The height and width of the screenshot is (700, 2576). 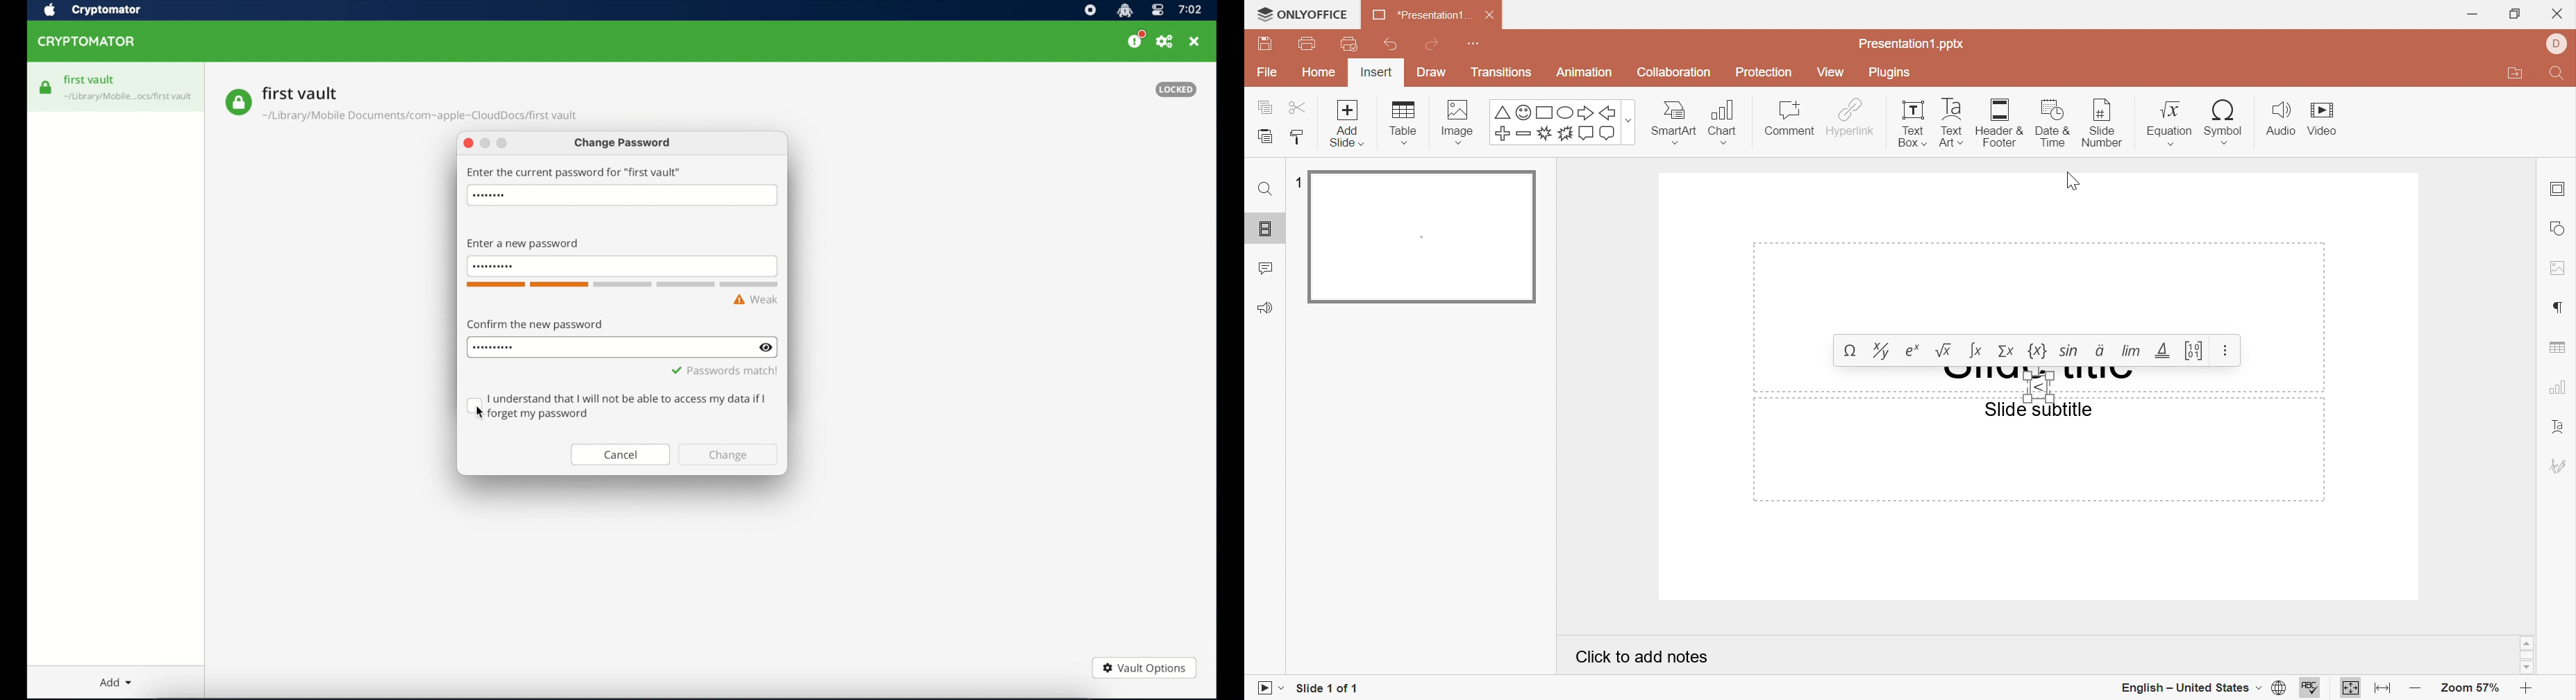 I want to click on Profile, so click(x=2559, y=44).